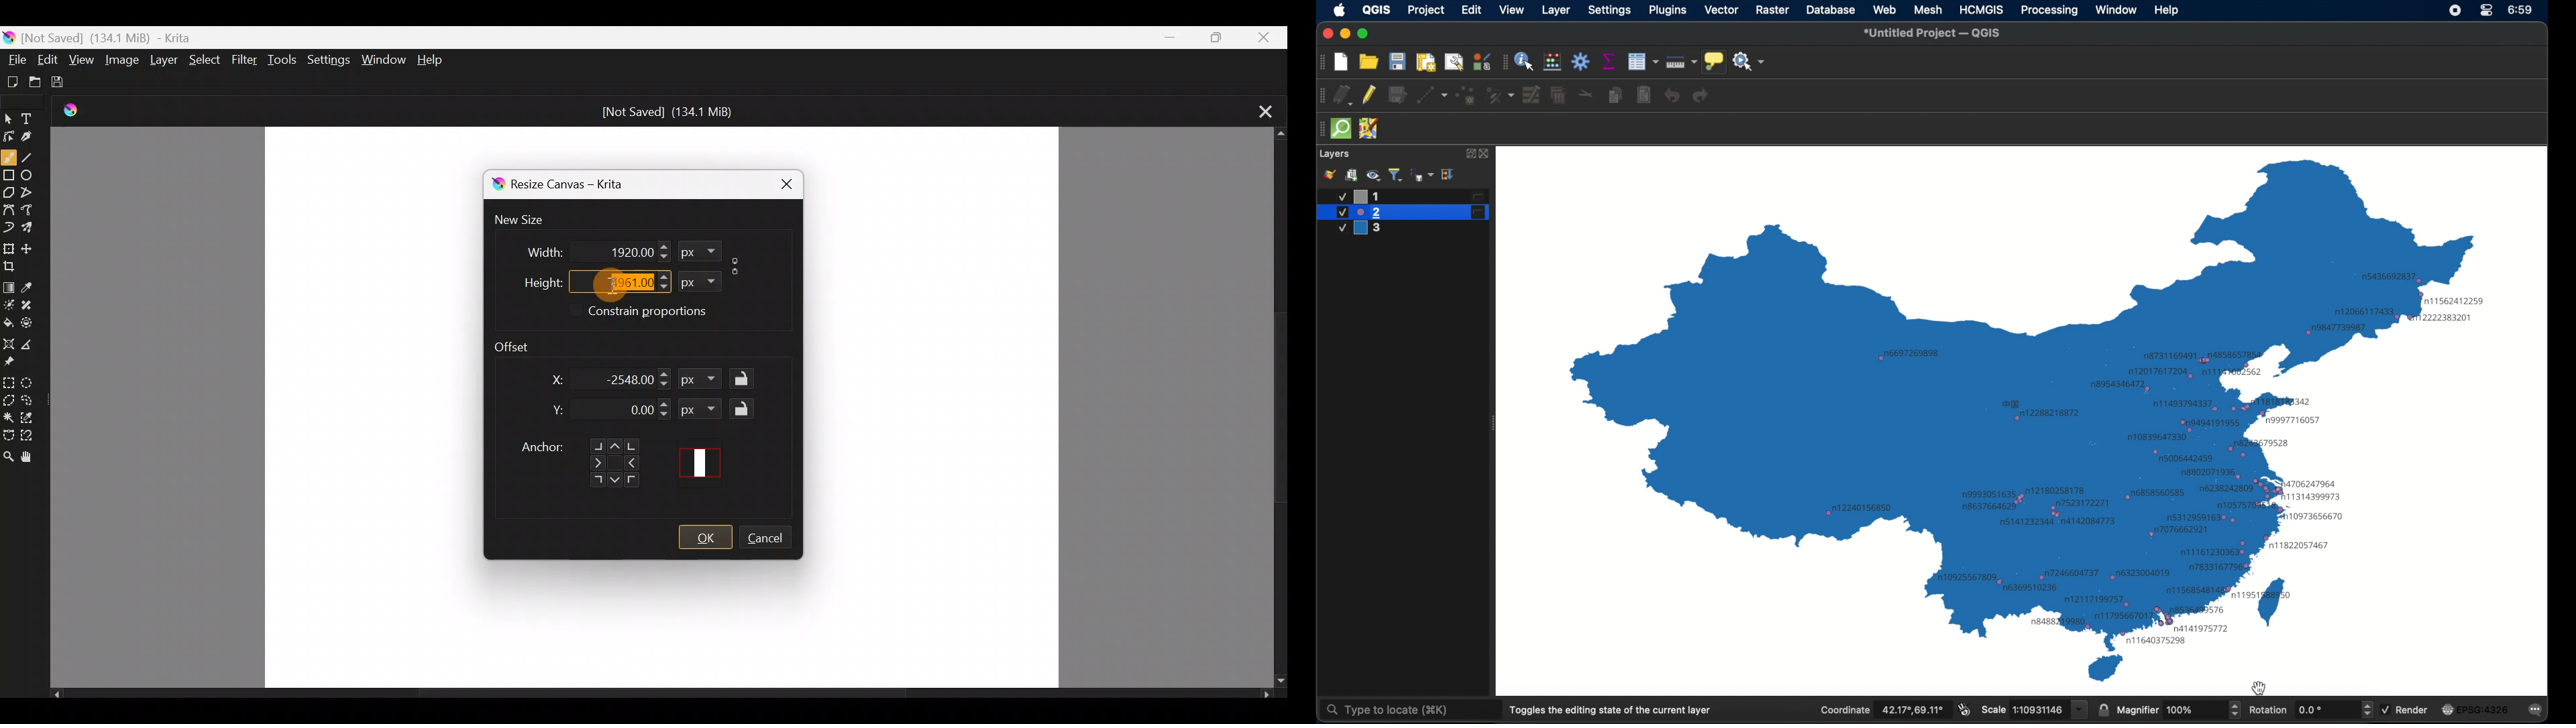 The image size is (2576, 728). Describe the element at coordinates (1397, 61) in the screenshot. I see `save` at that location.